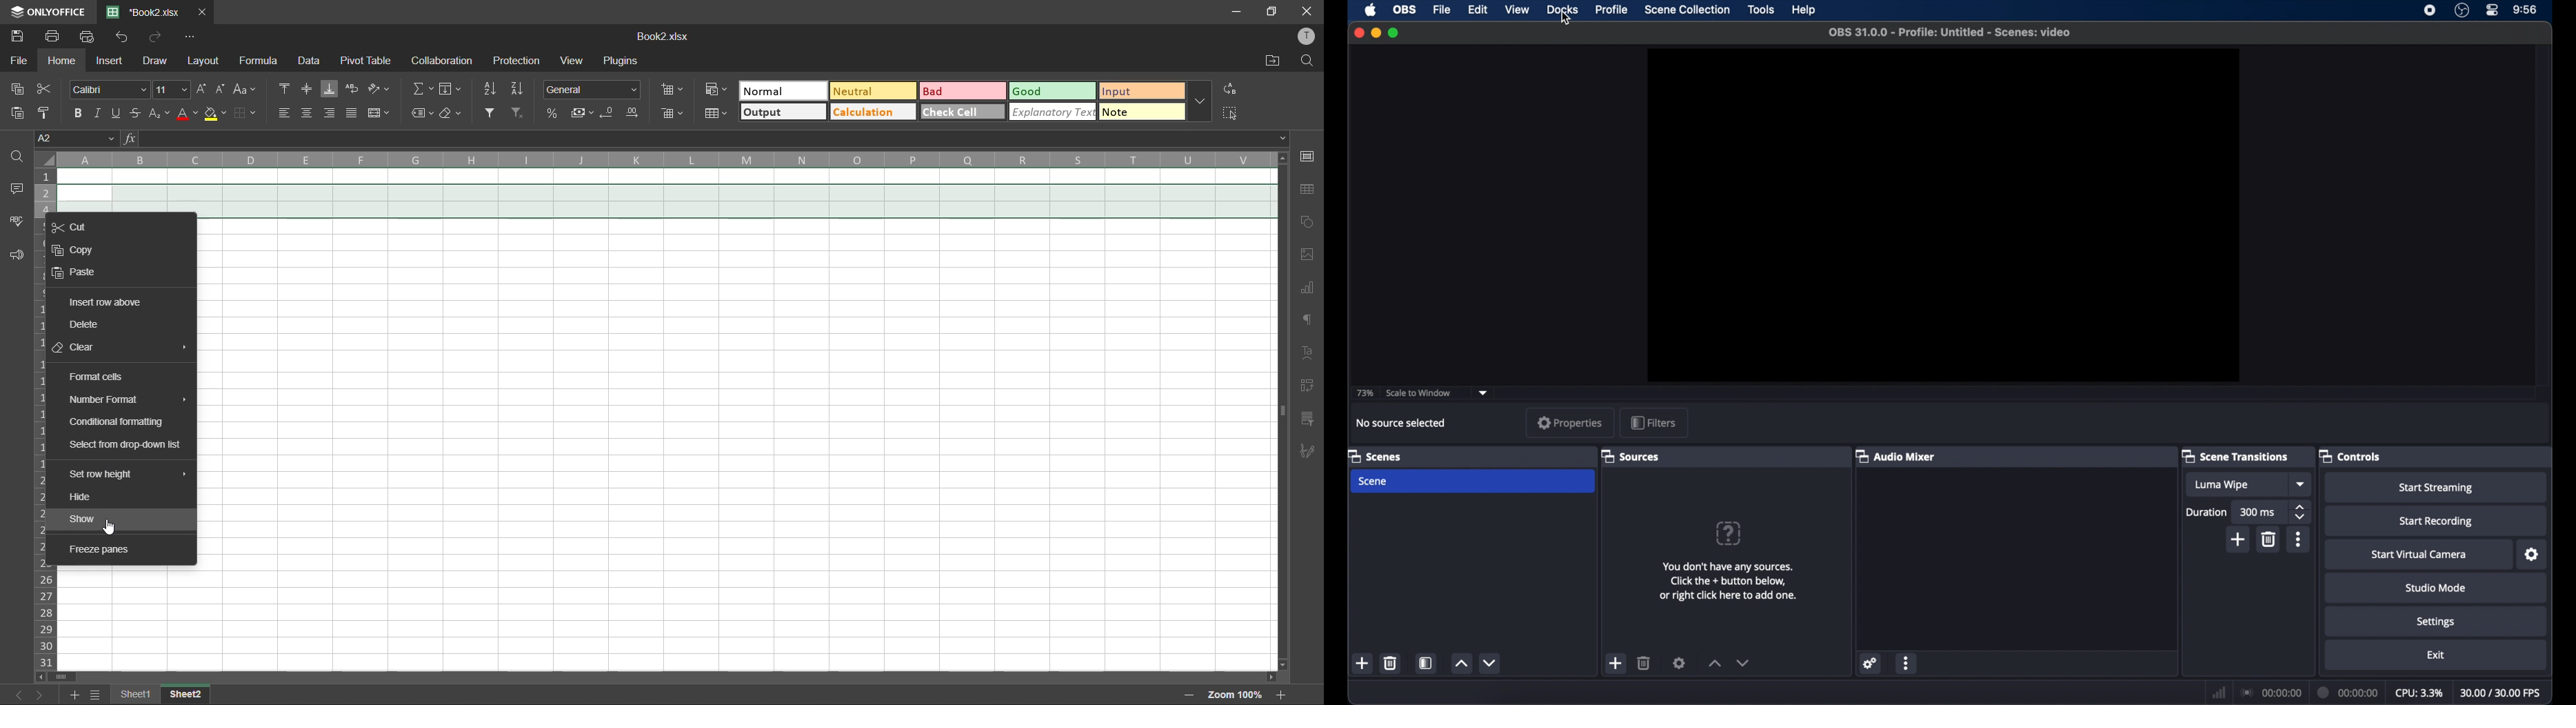 The height and width of the screenshot is (728, 2576). What do you see at coordinates (93, 37) in the screenshot?
I see `quick print` at bounding box center [93, 37].